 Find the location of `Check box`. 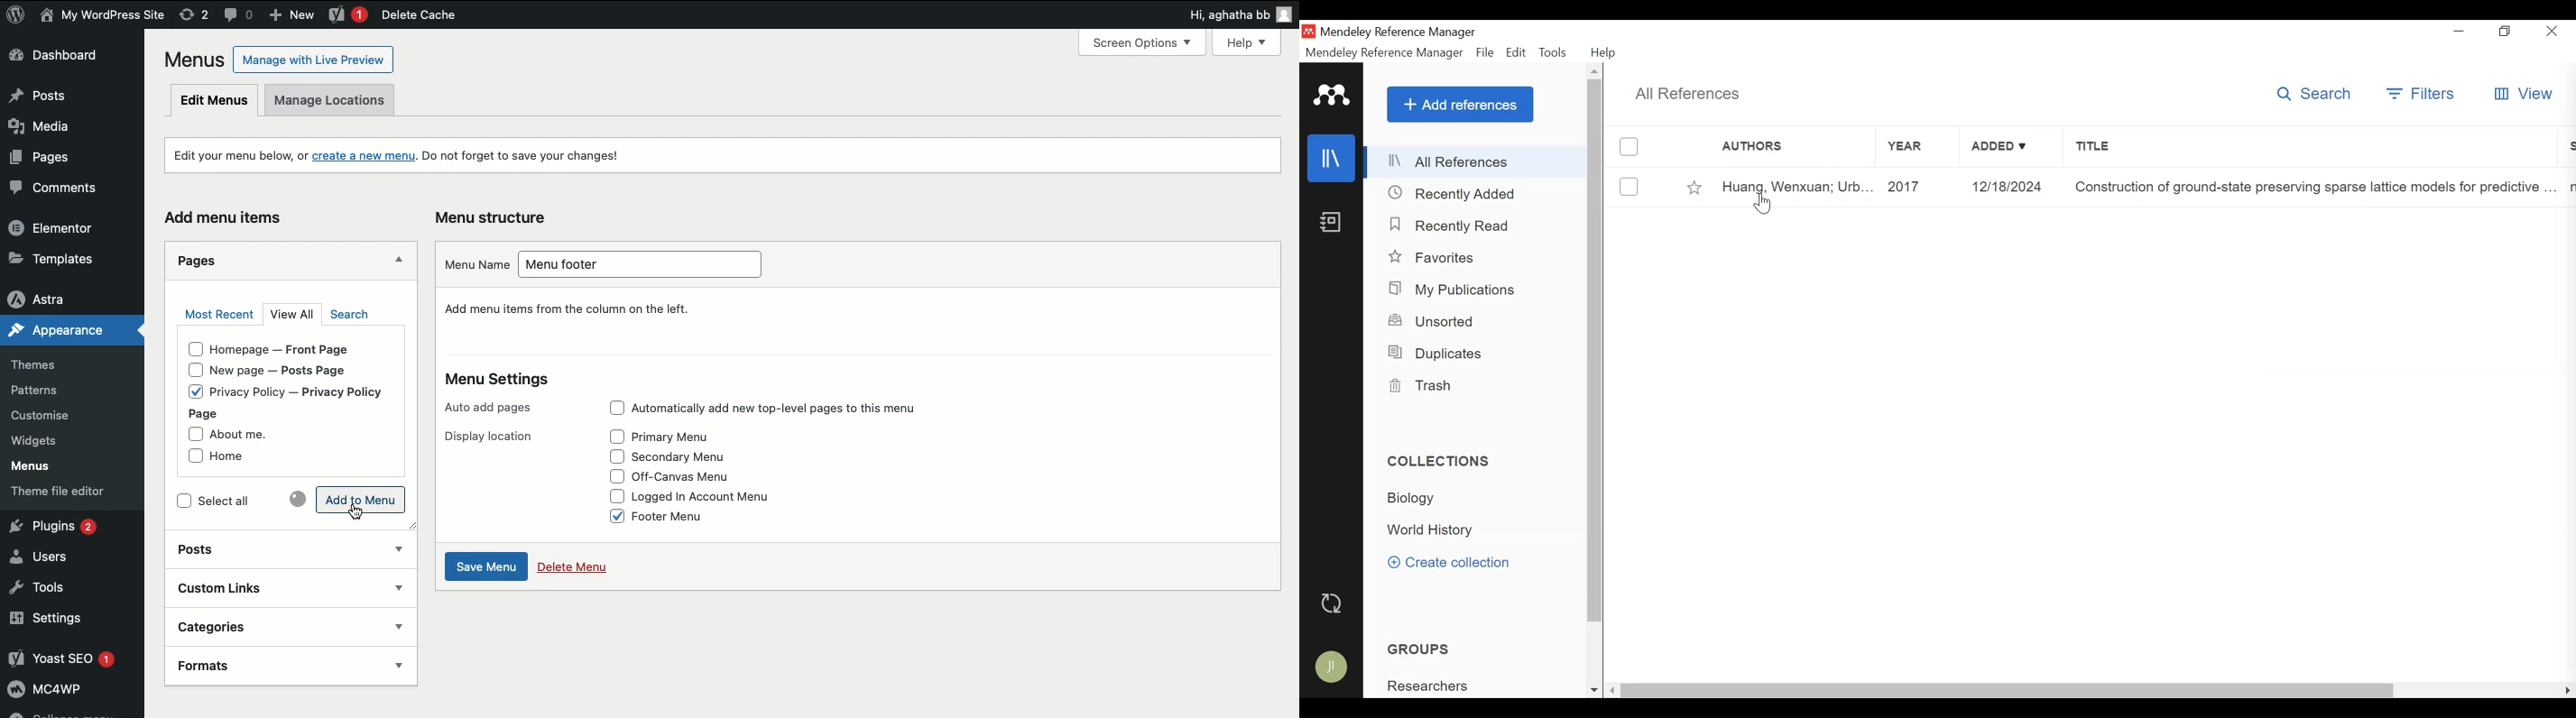

Check box is located at coordinates (613, 476).